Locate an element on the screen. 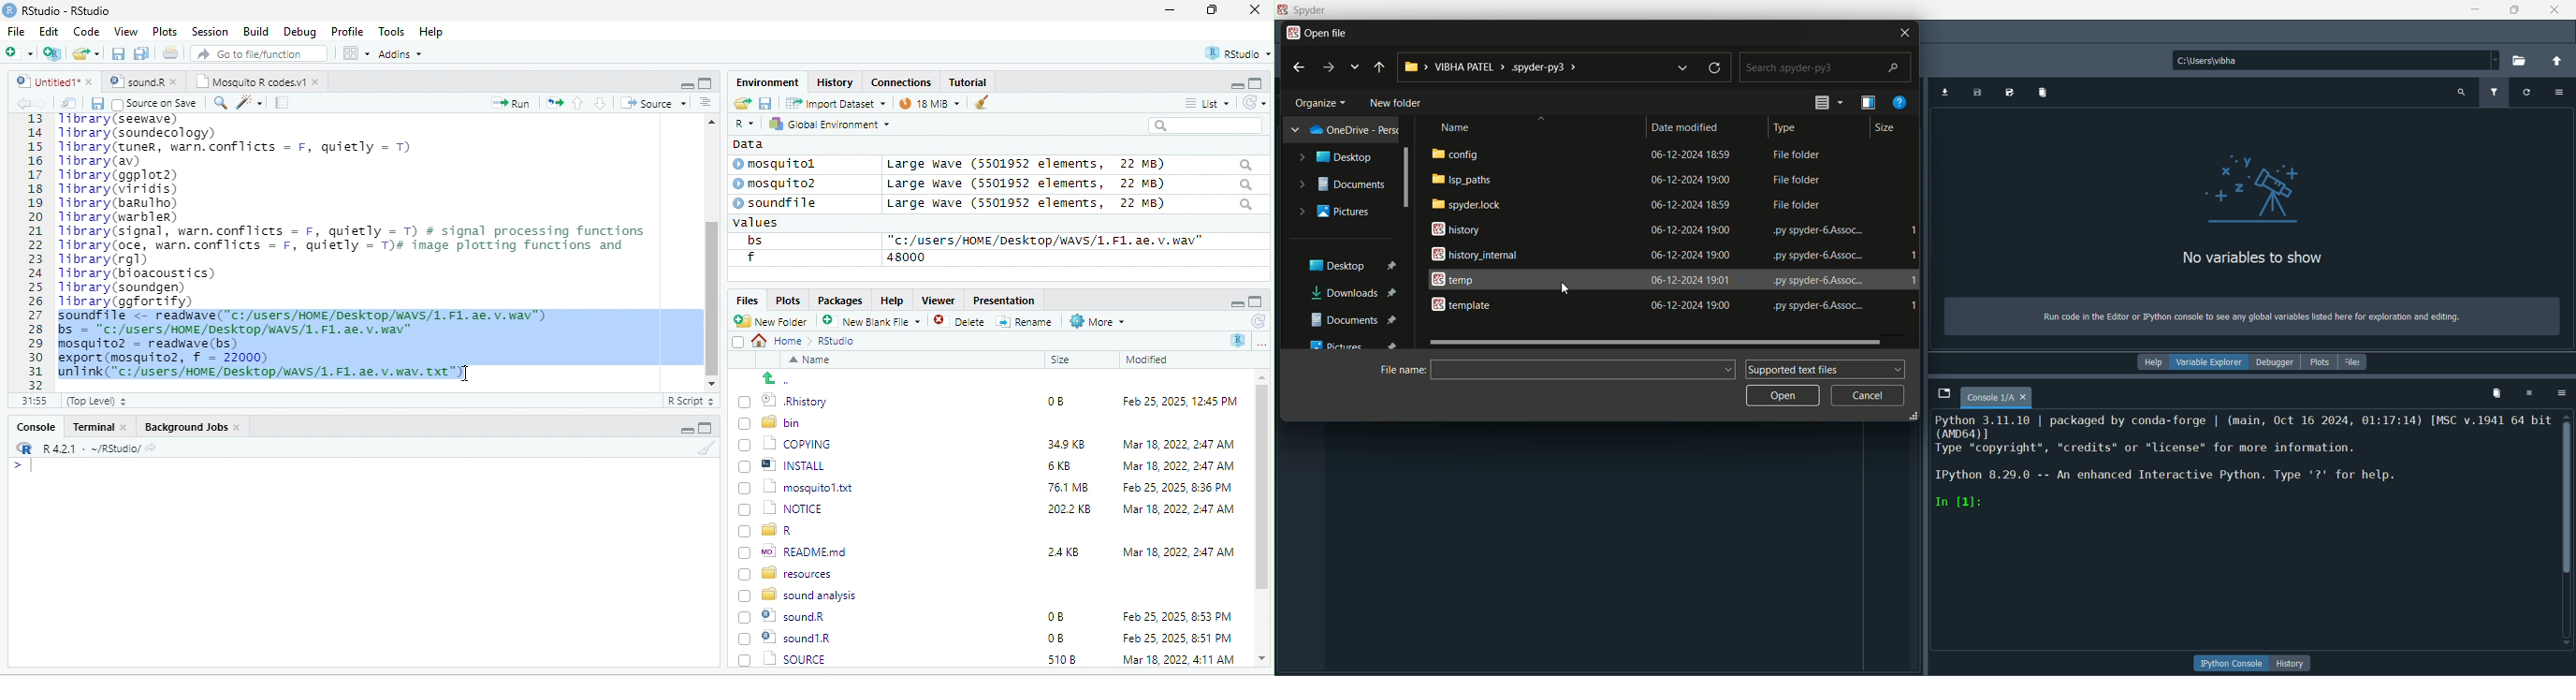  Tutorial is located at coordinates (970, 81).